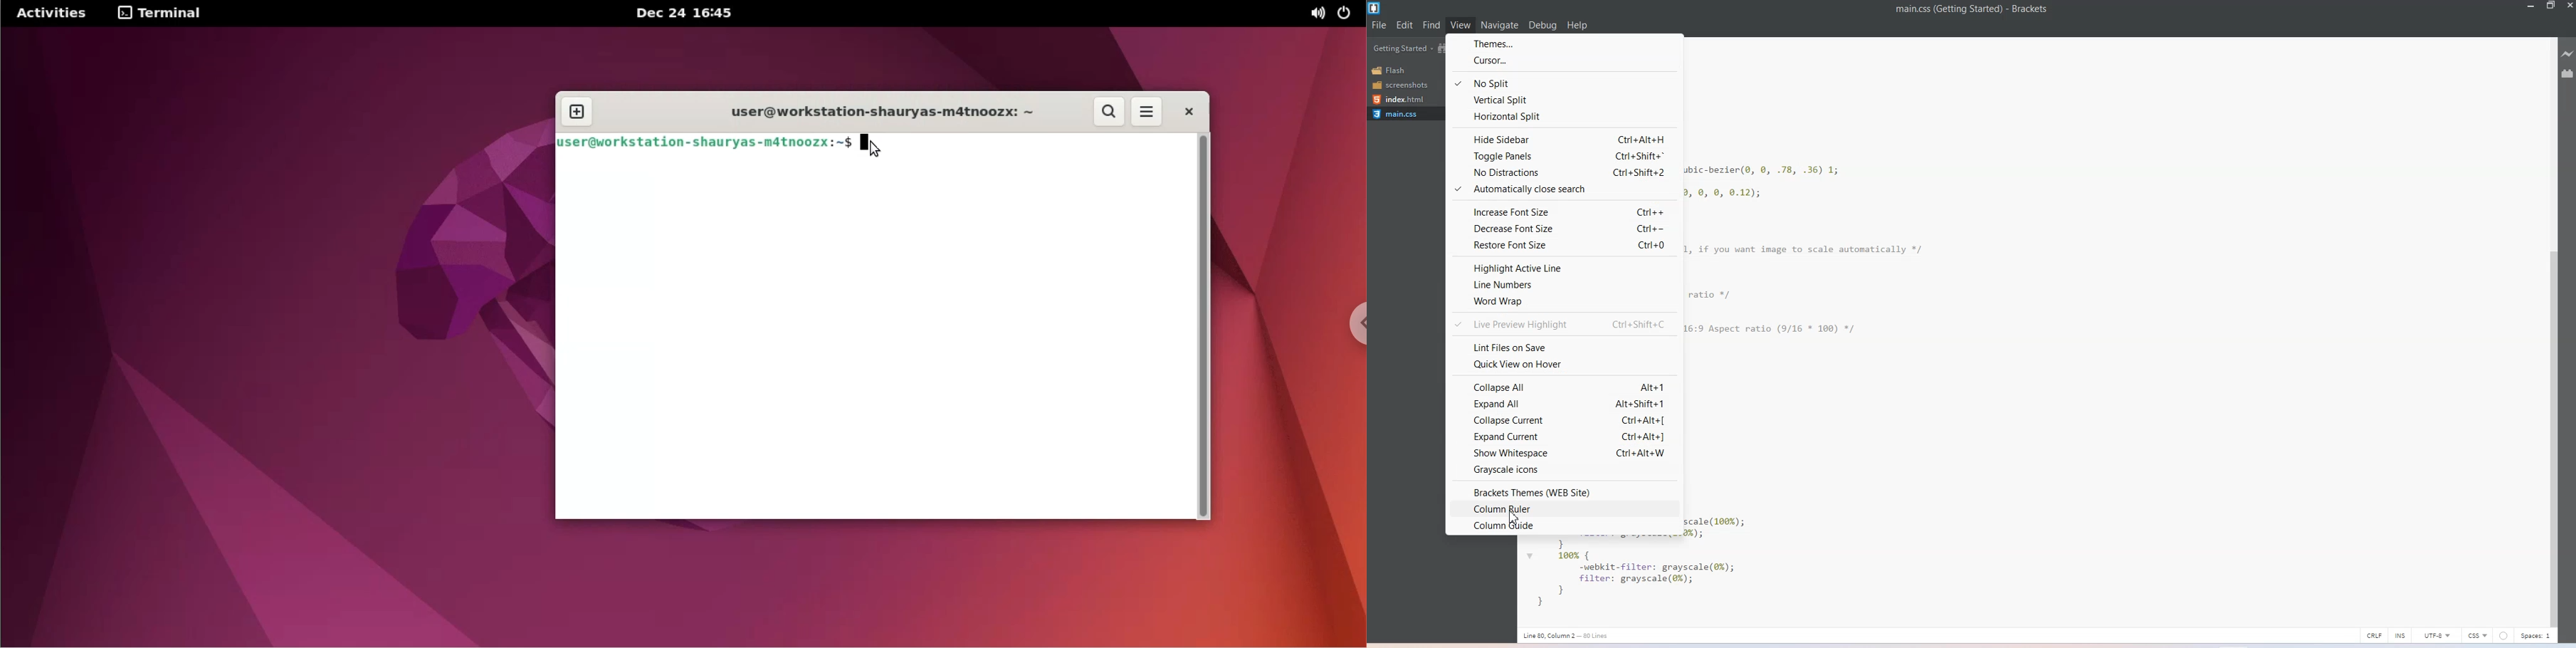  I want to click on Text 1, so click(1973, 11).